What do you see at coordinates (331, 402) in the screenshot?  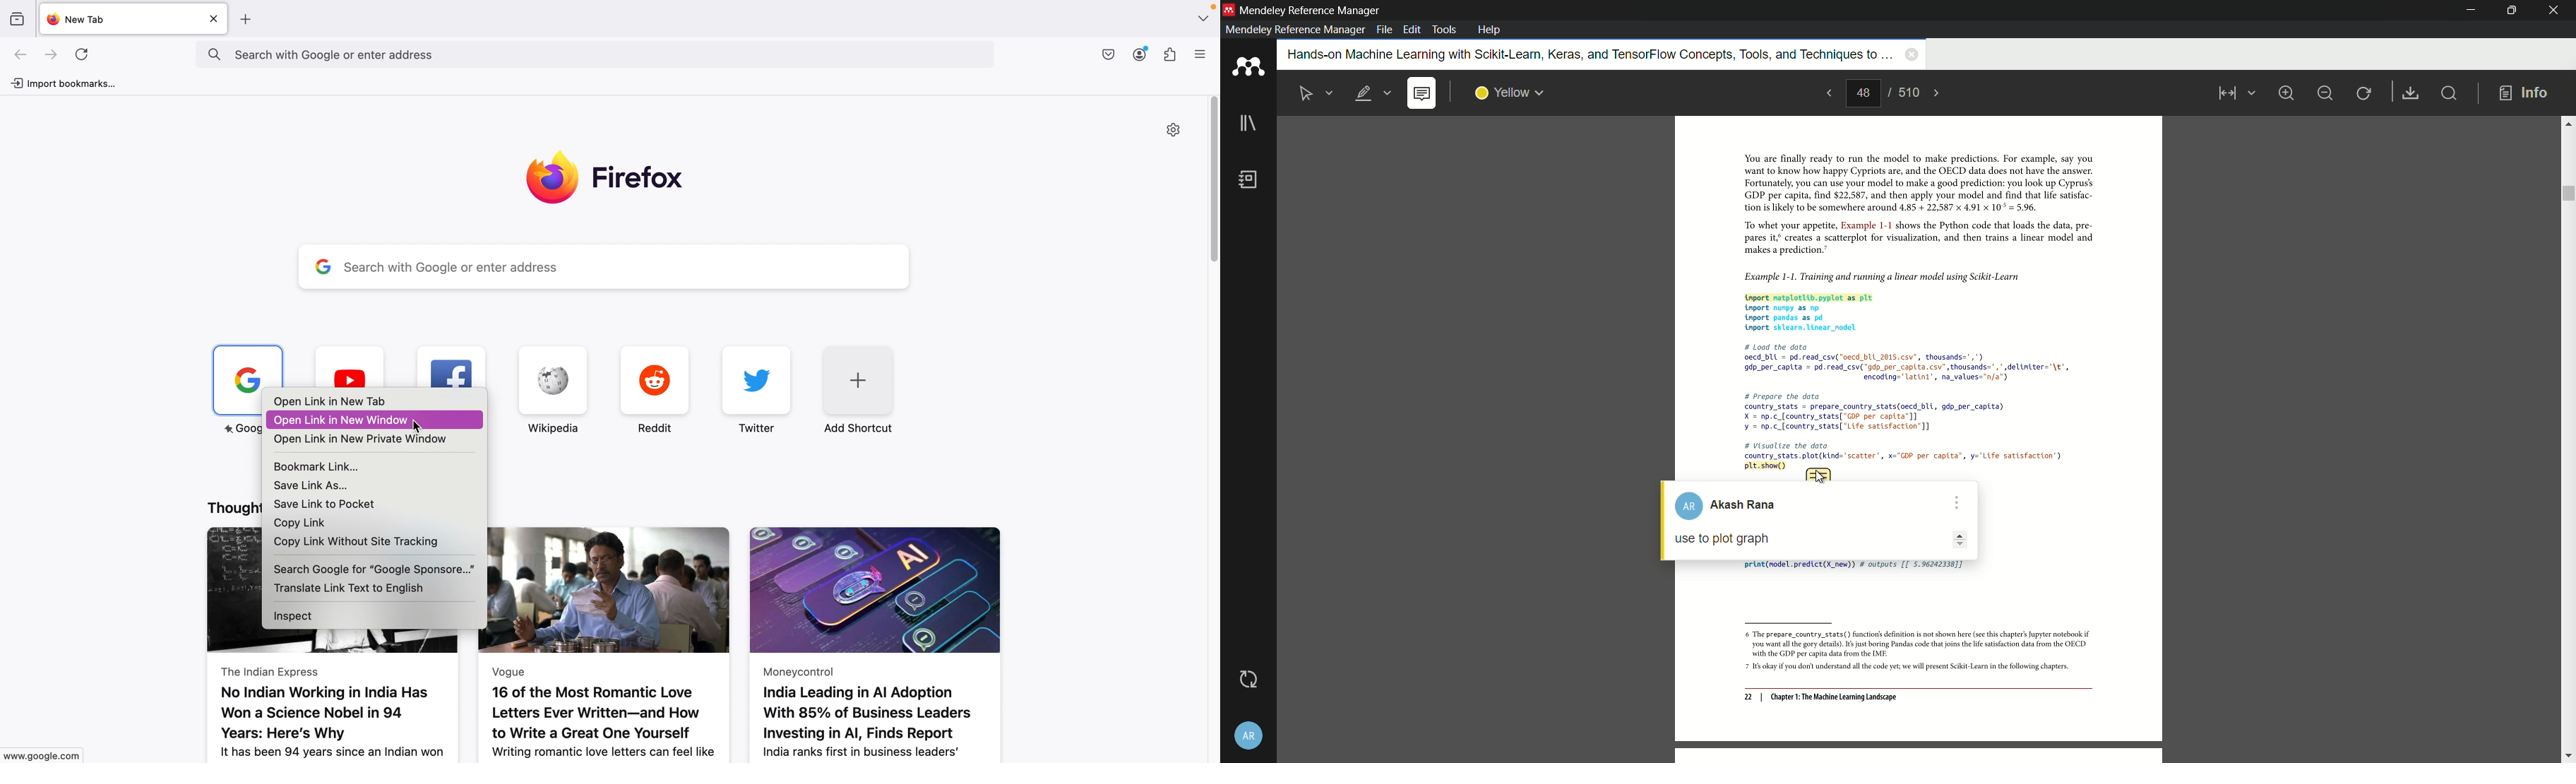 I see `open link in new tab` at bounding box center [331, 402].